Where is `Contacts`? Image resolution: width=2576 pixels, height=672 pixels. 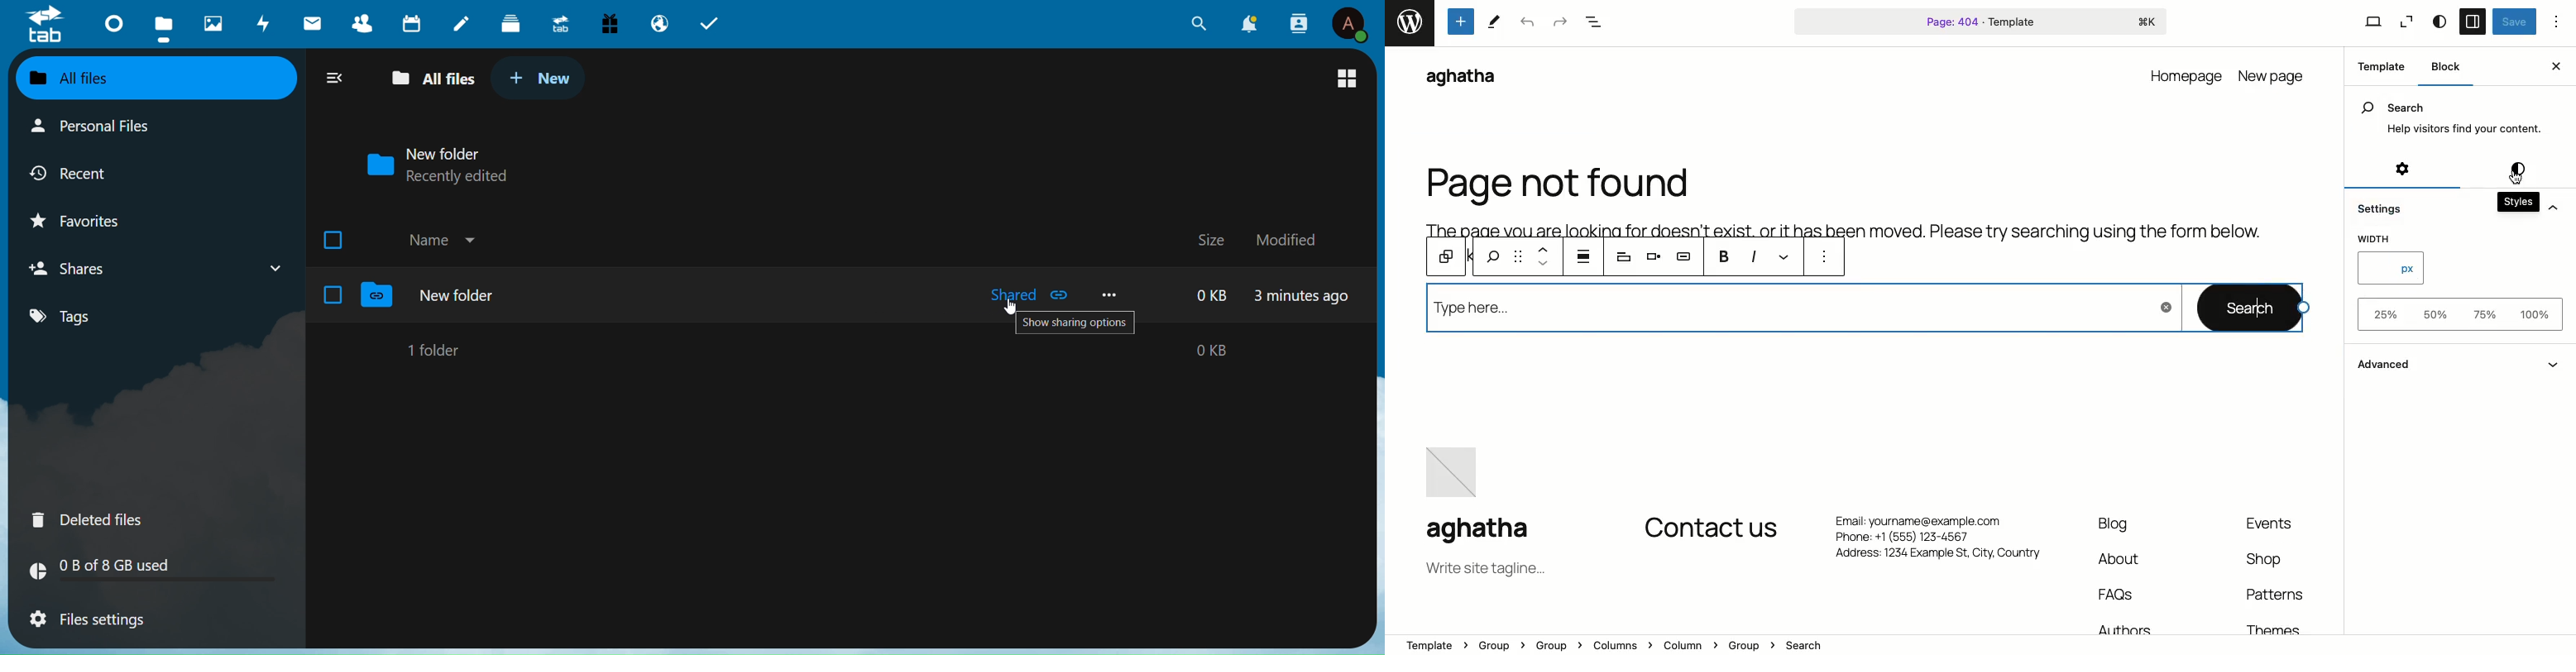
Contacts is located at coordinates (365, 23).